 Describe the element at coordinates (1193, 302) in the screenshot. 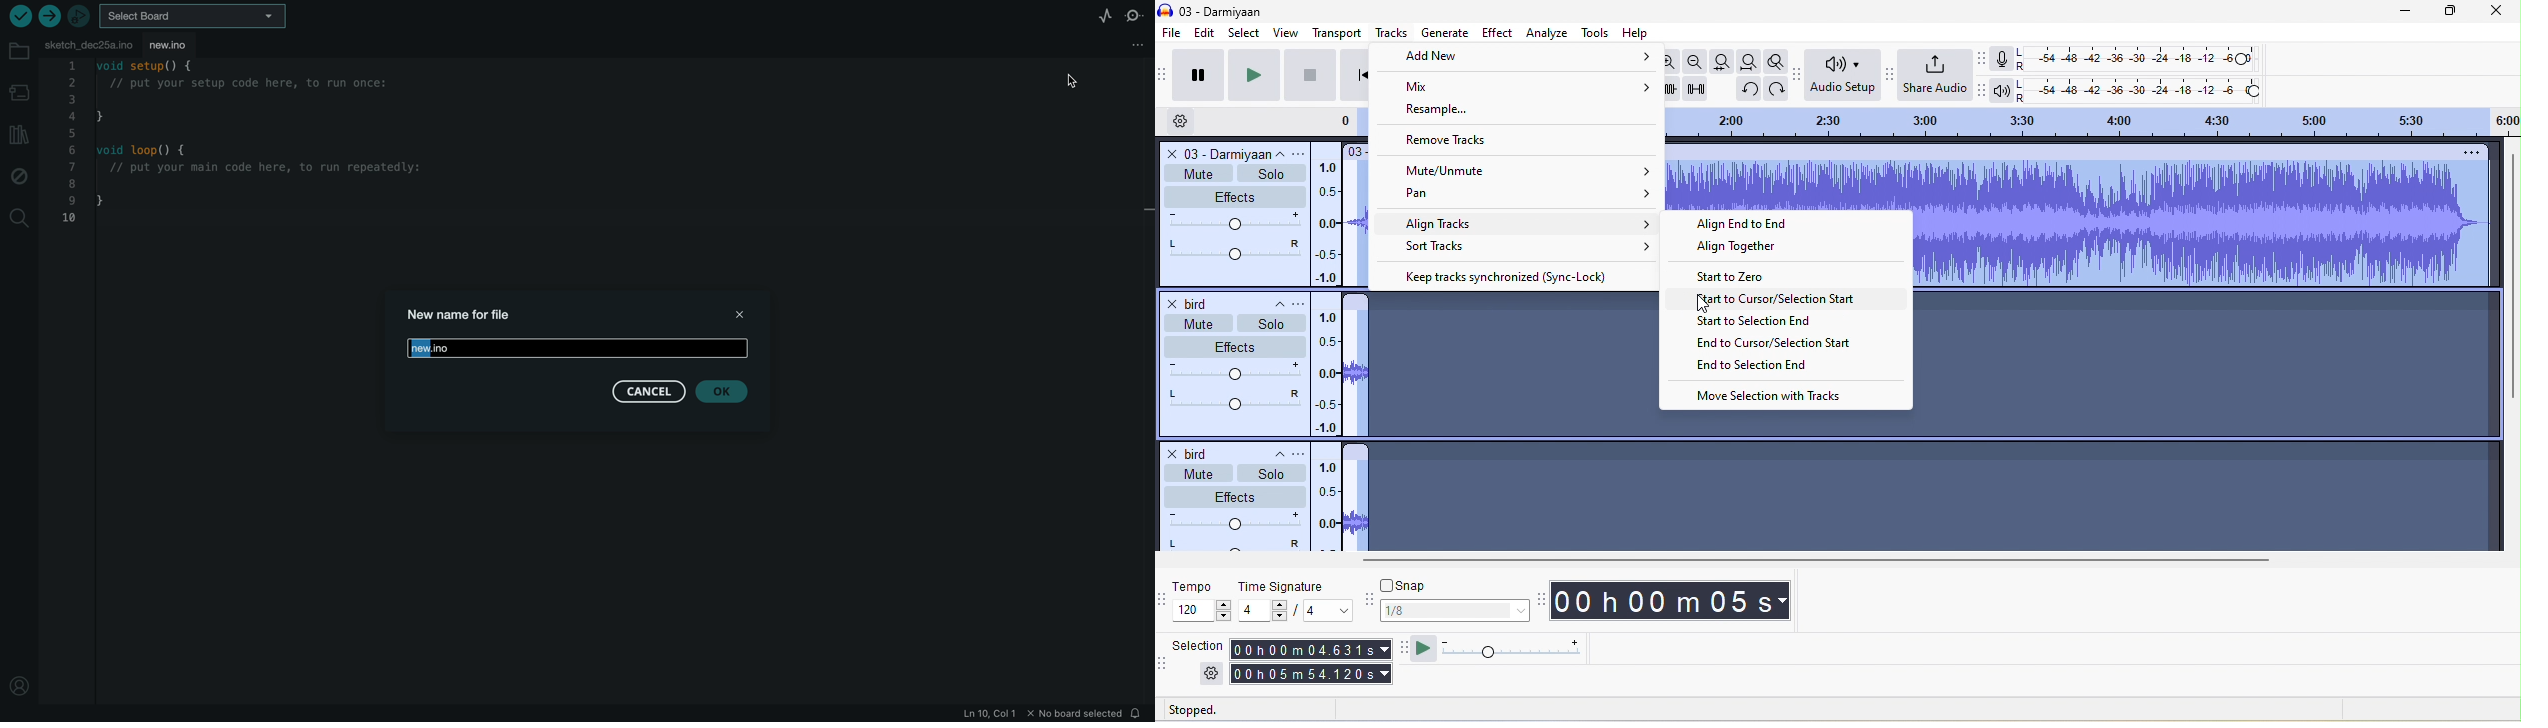

I see `bird` at that location.